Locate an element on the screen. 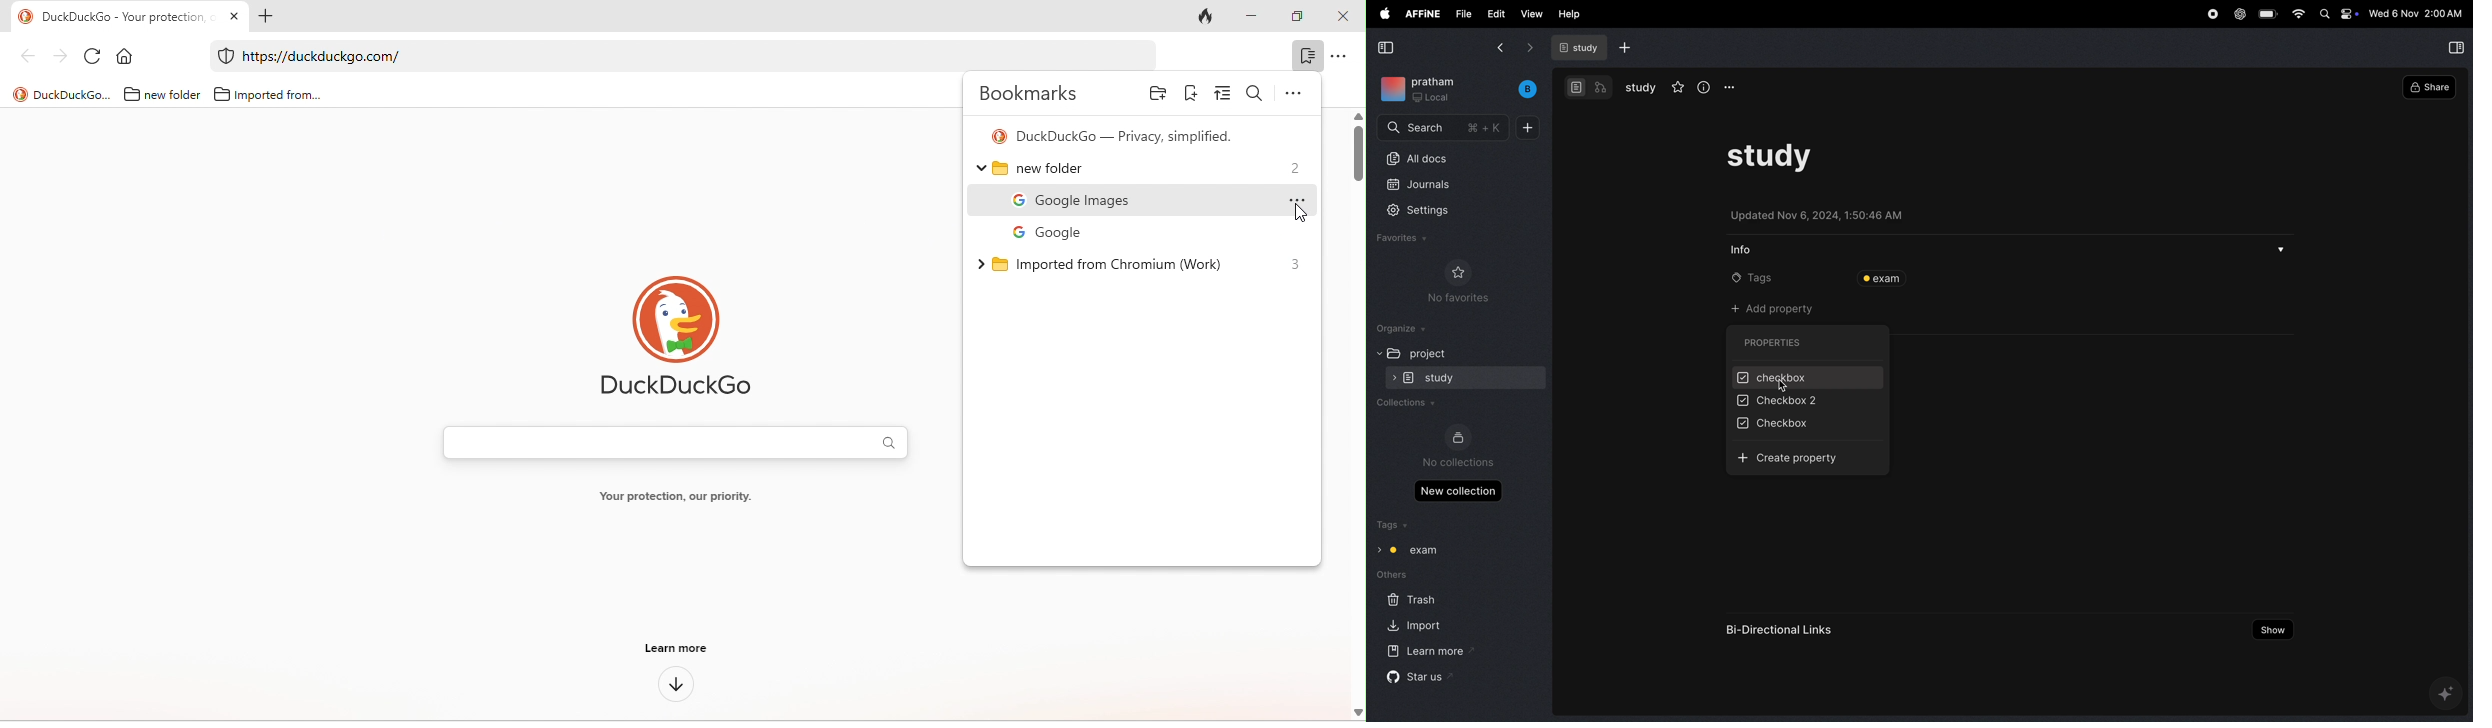  learn more is located at coordinates (1433, 652).